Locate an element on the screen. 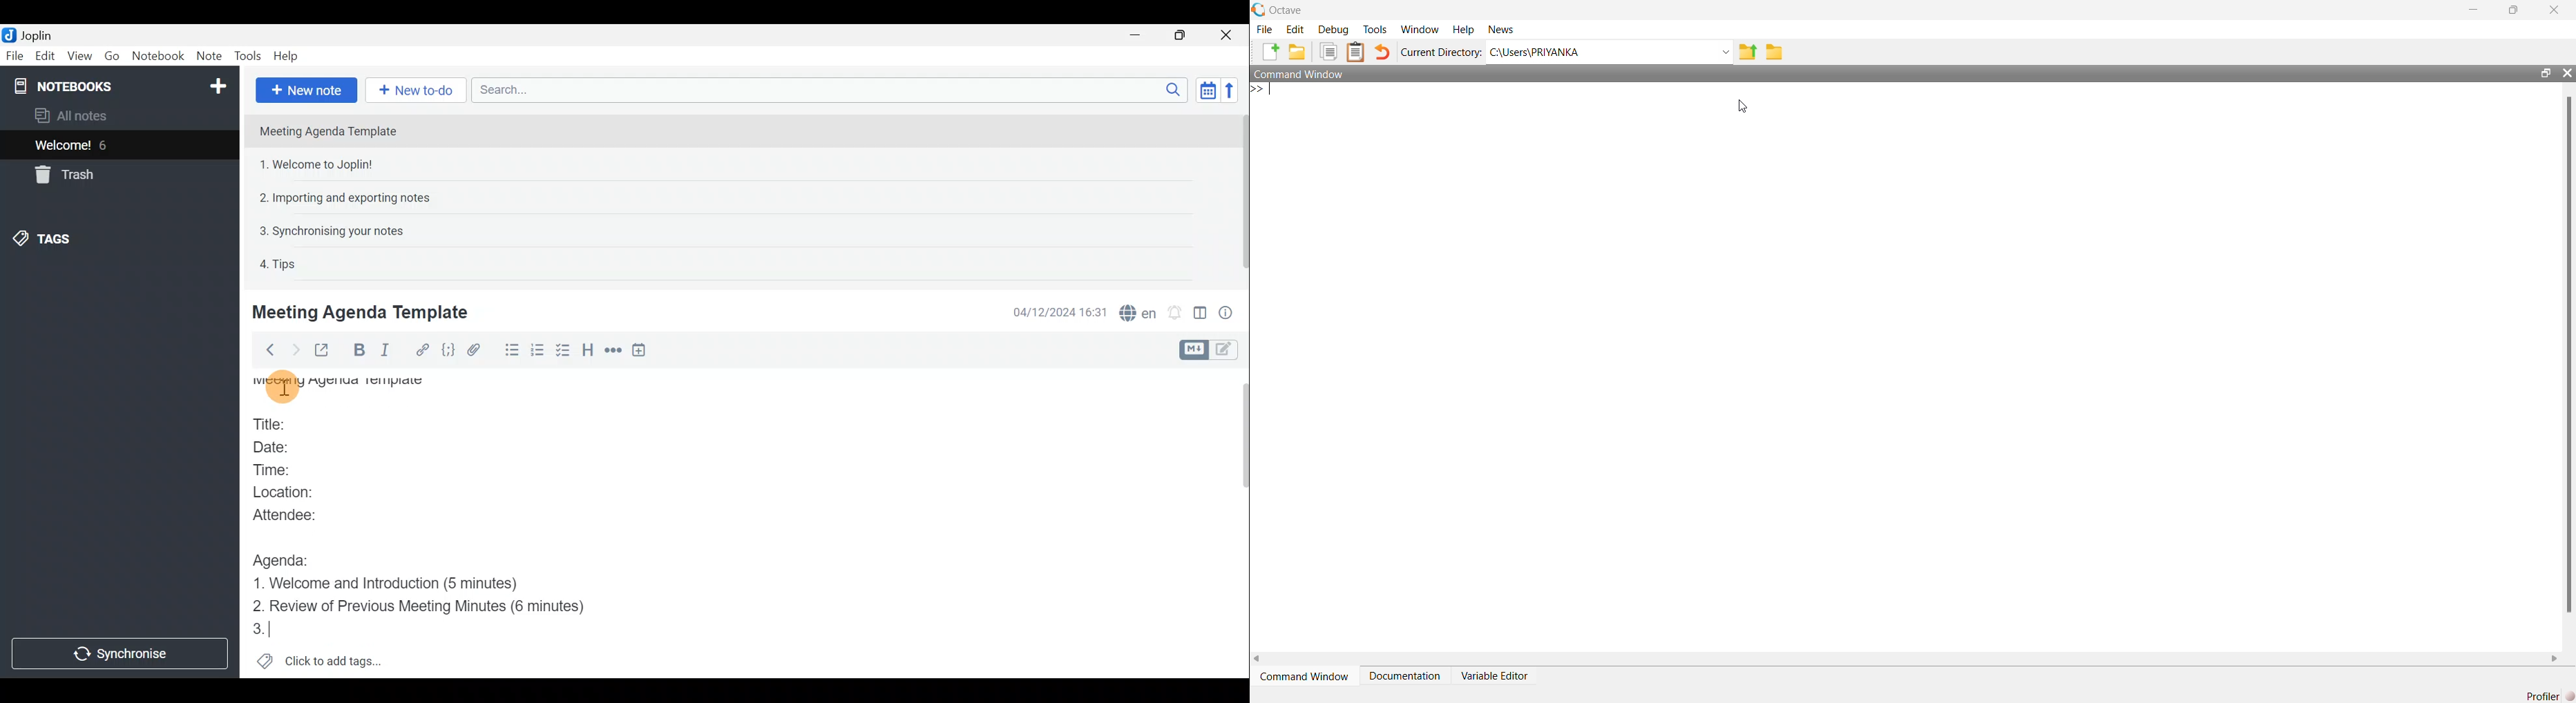 Image resolution: width=2576 pixels, height=728 pixels. Numbered list is located at coordinates (538, 352).